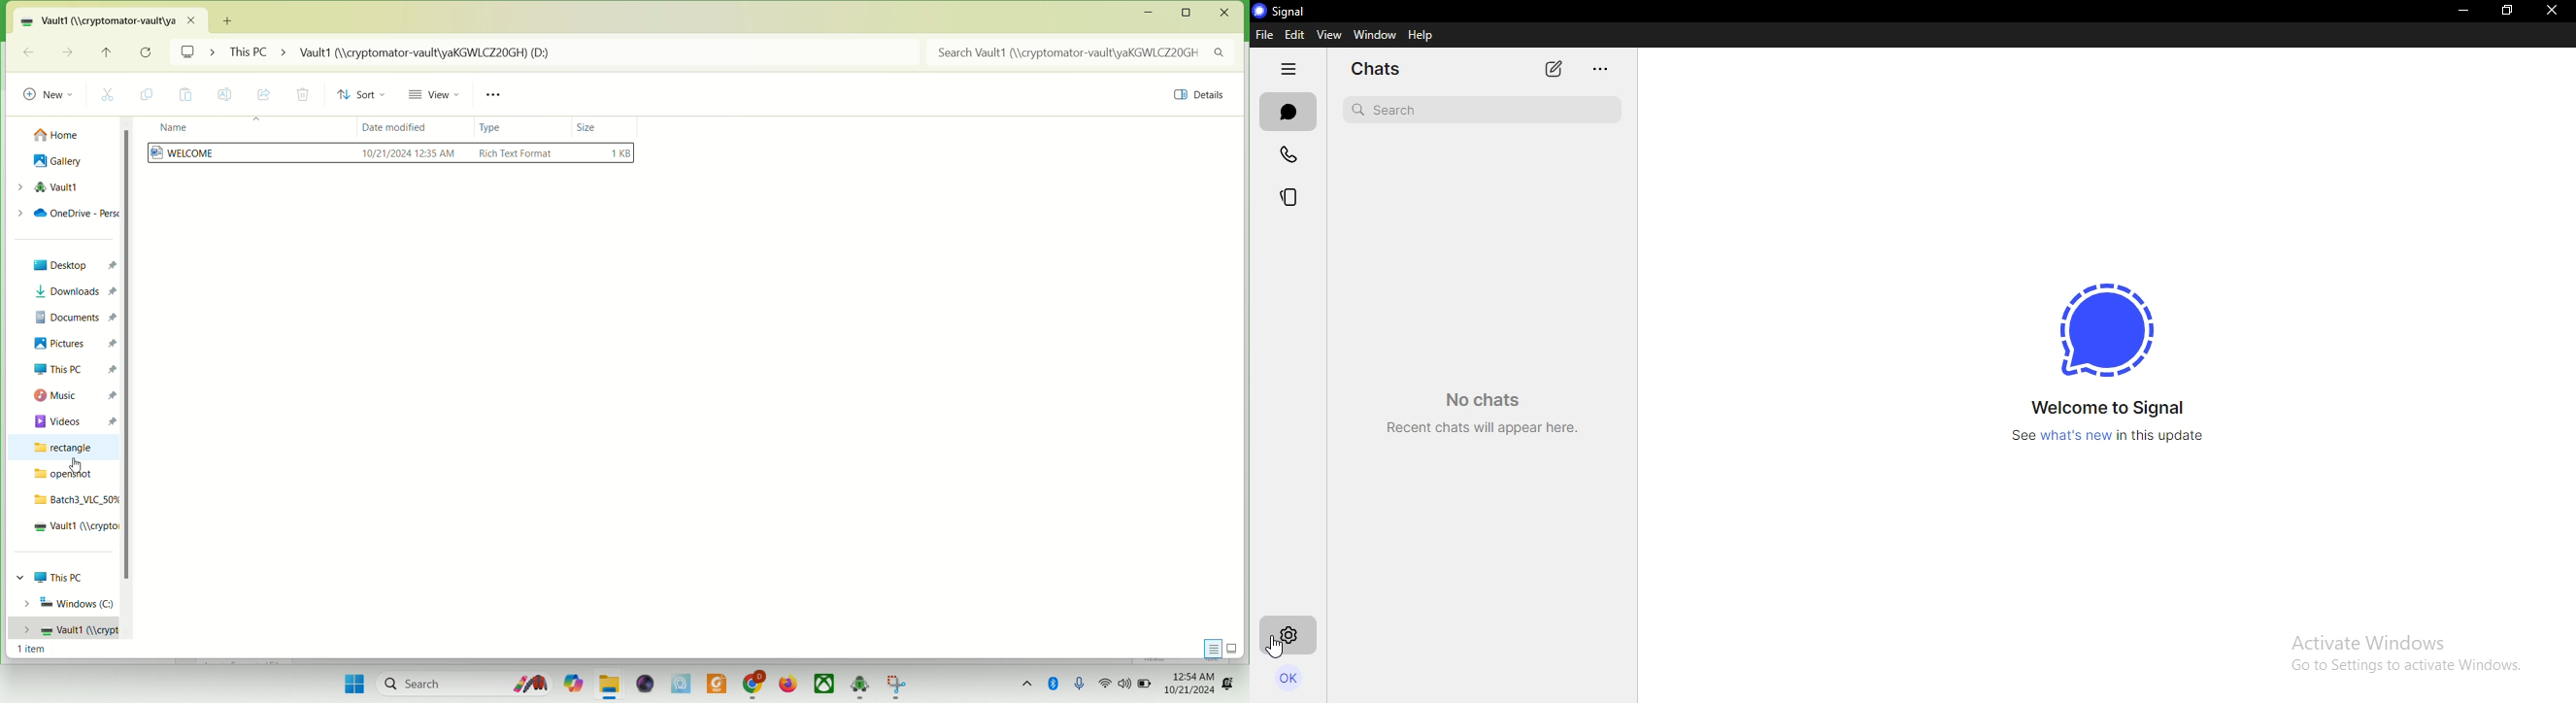  What do you see at coordinates (1290, 681) in the screenshot?
I see `profile` at bounding box center [1290, 681].